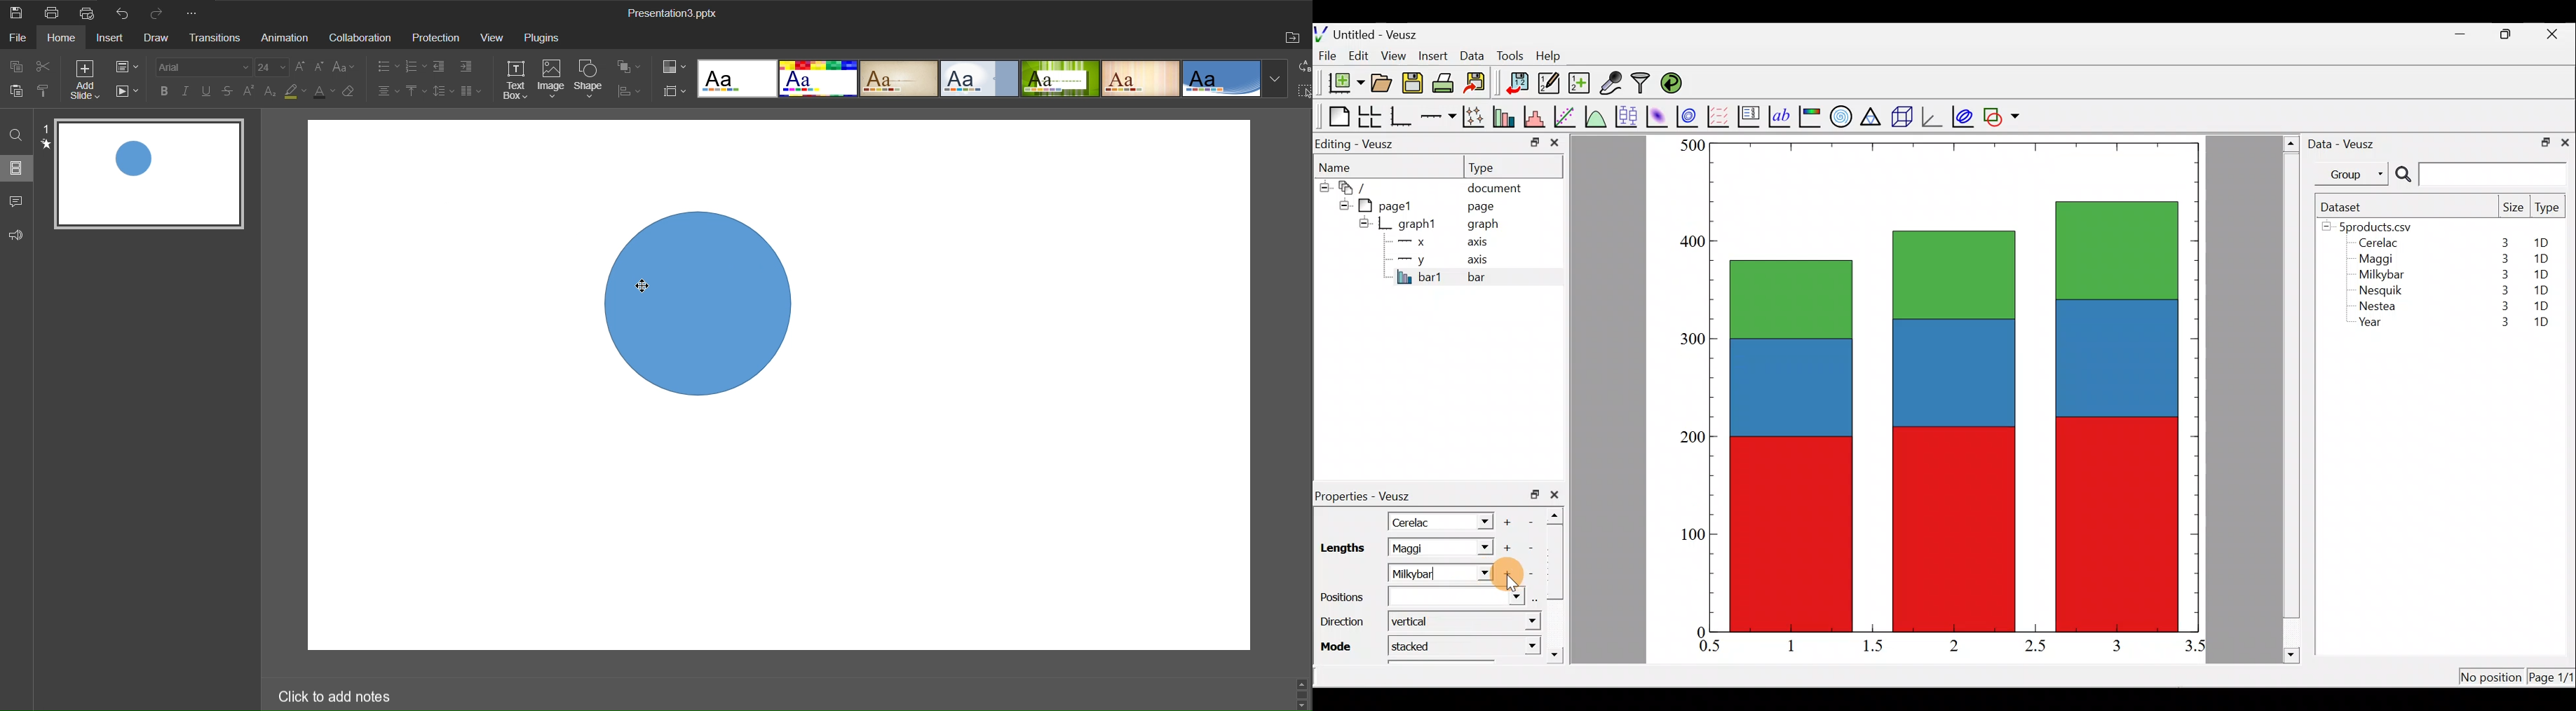 The image size is (2576, 728). What do you see at coordinates (1364, 223) in the screenshot?
I see `hide` at bounding box center [1364, 223].